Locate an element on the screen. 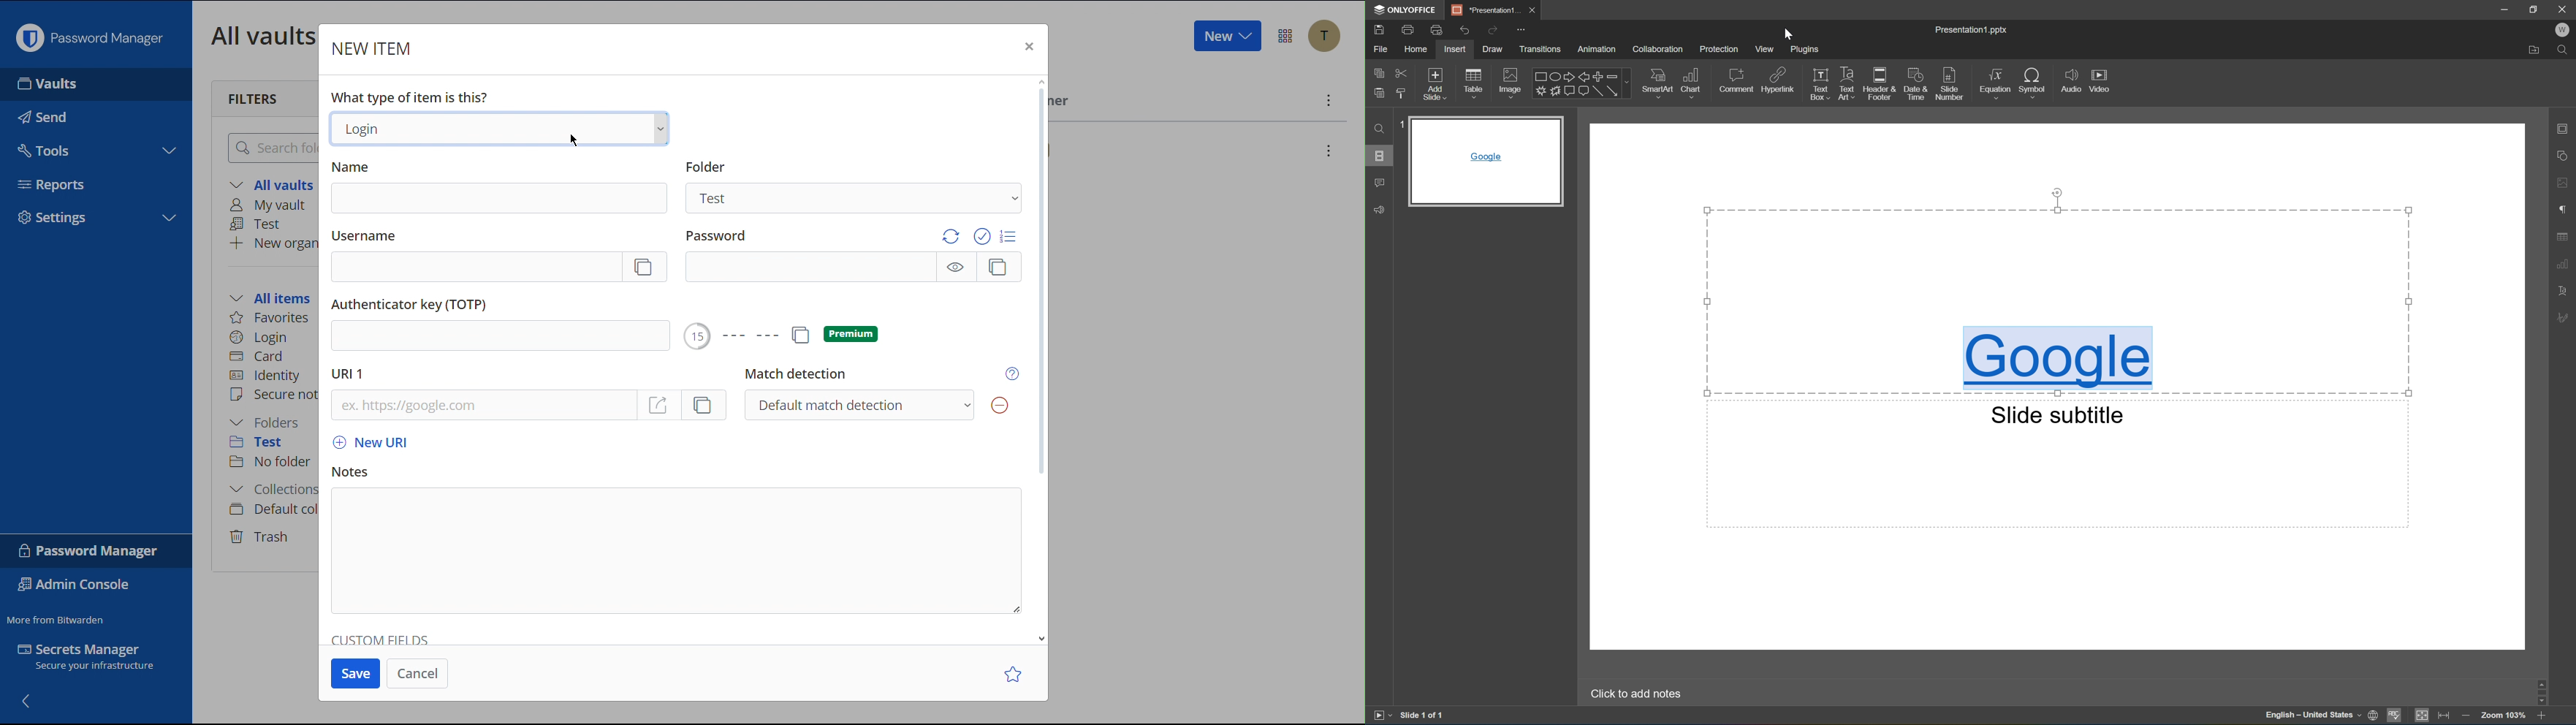 Image resolution: width=2576 pixels, height=728 pixels. Slide number is located at coordinates (1953, 82).